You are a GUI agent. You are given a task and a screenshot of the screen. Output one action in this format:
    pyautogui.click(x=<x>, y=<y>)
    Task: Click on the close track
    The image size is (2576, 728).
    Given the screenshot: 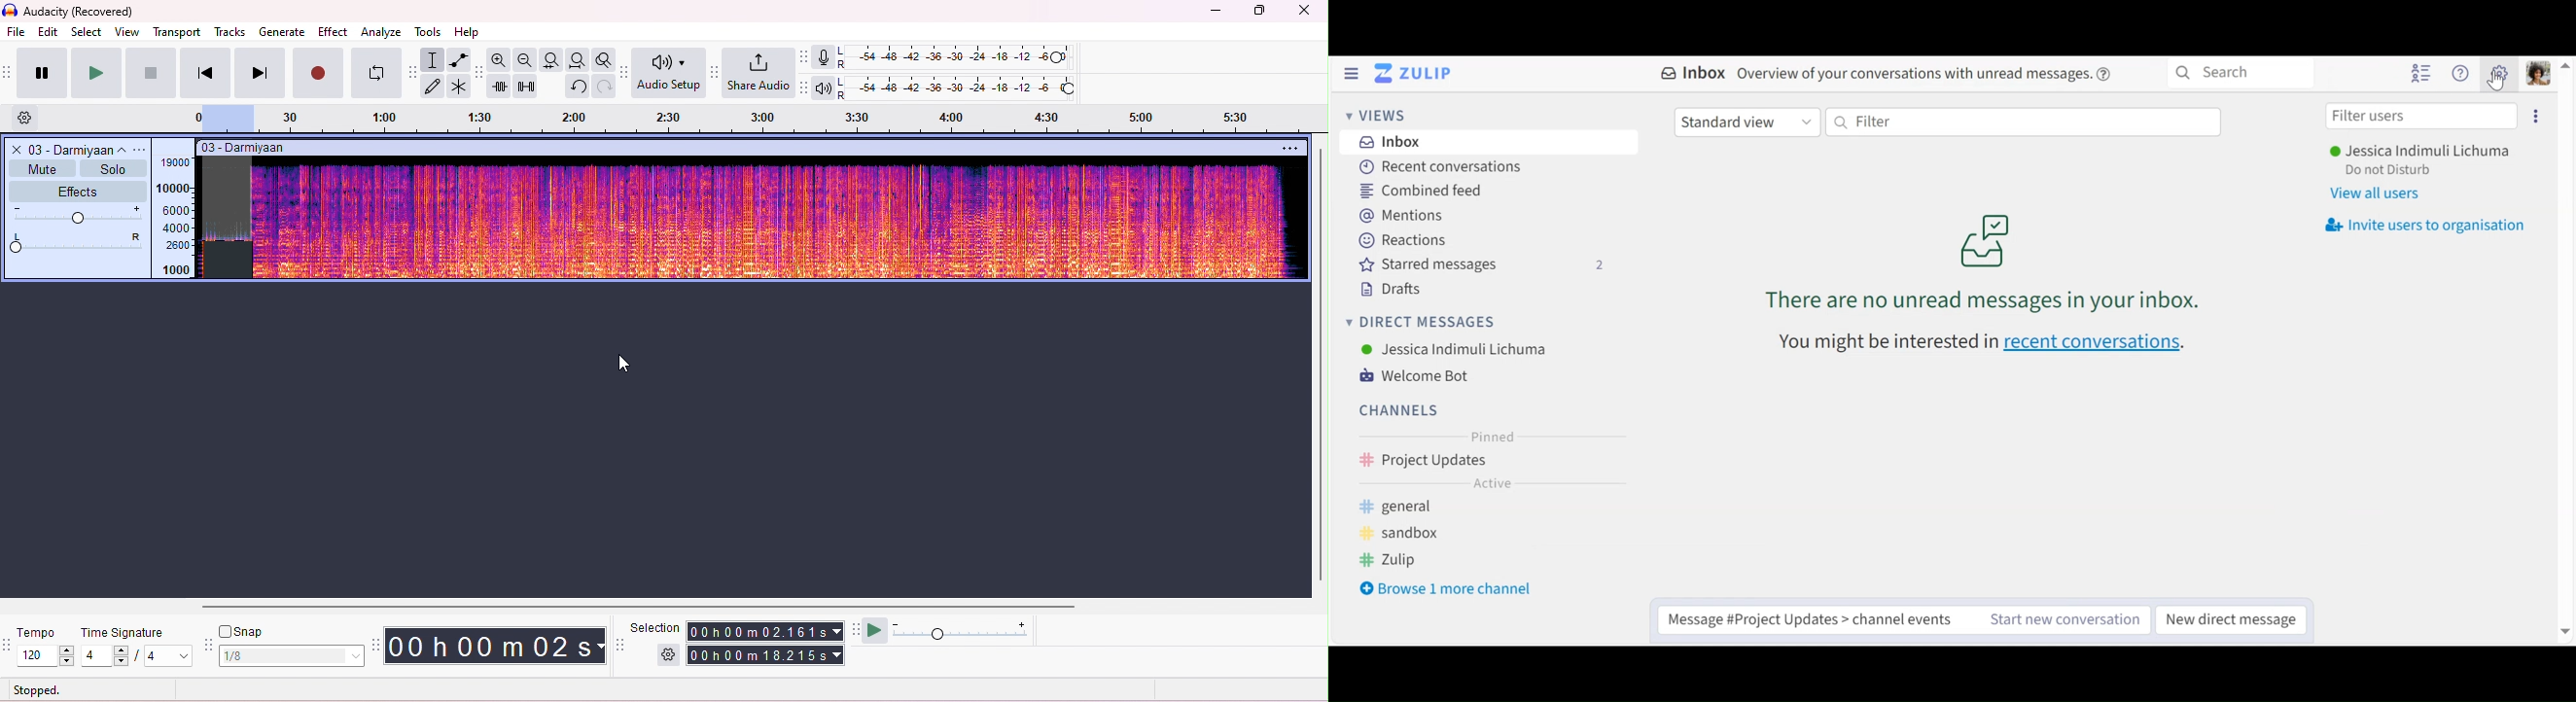 What is the action you would take?
    pyautogui.click(x=15, y=149)
    